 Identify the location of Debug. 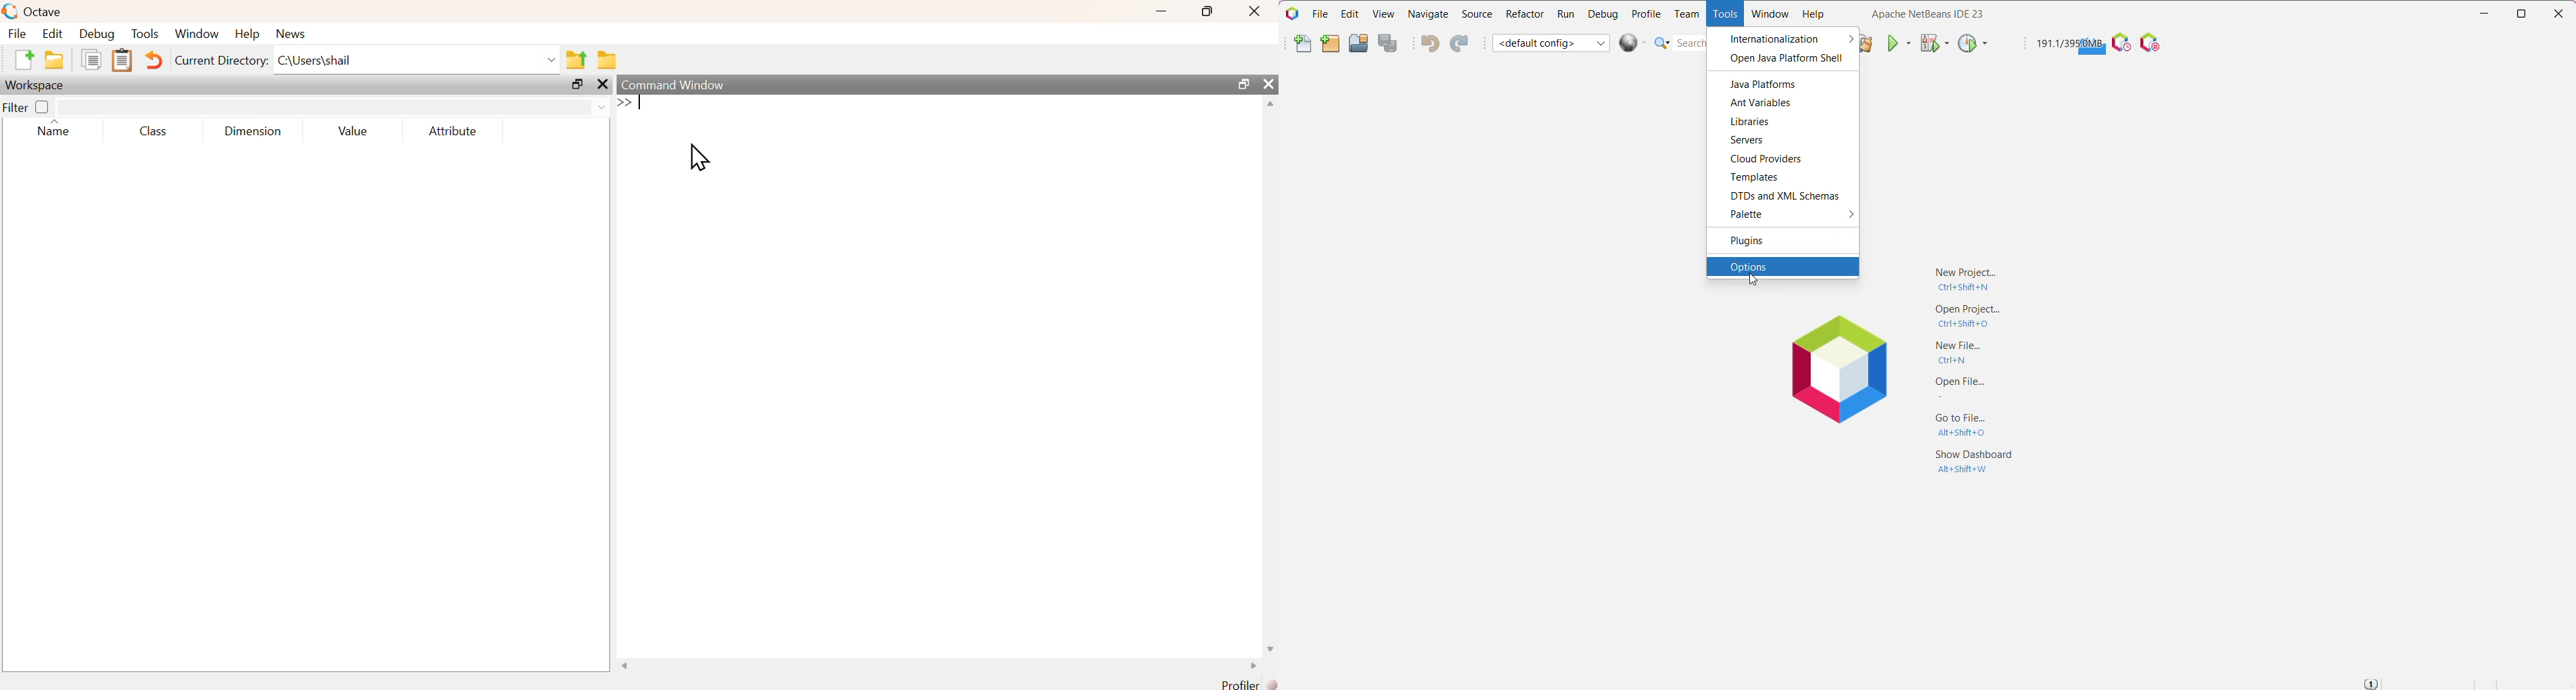
(97, 34).